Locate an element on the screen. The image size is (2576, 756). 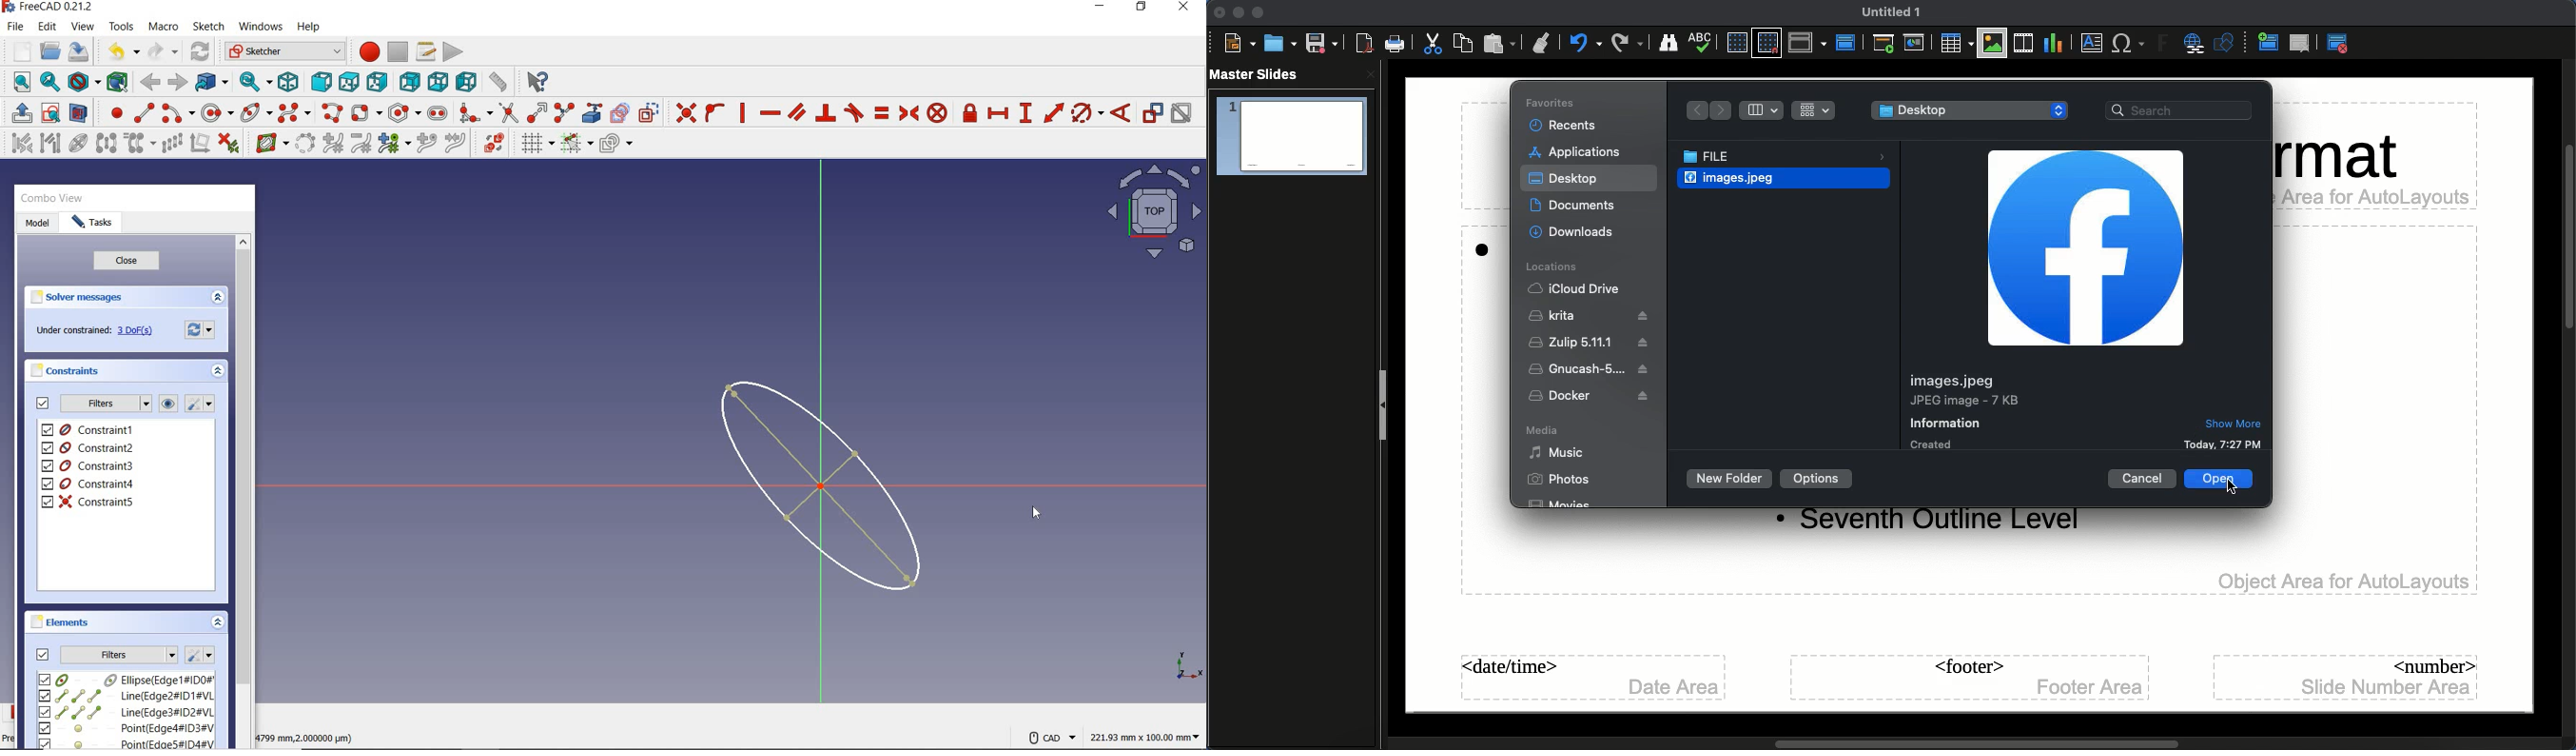
constraint3 is located at coordinates (89, 466).